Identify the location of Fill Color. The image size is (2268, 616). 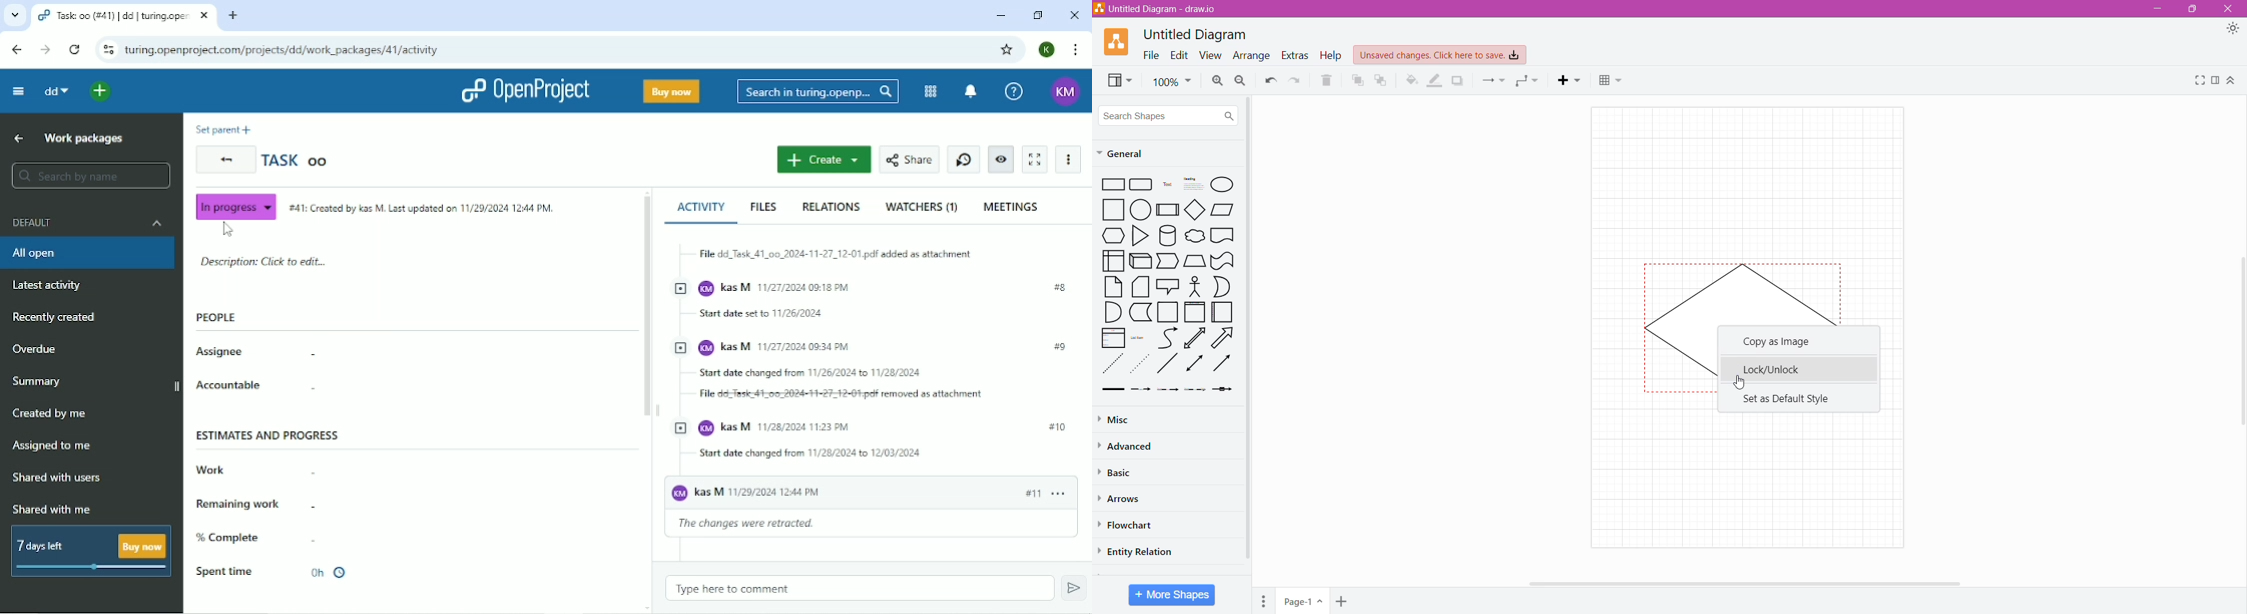
(1412, 80).